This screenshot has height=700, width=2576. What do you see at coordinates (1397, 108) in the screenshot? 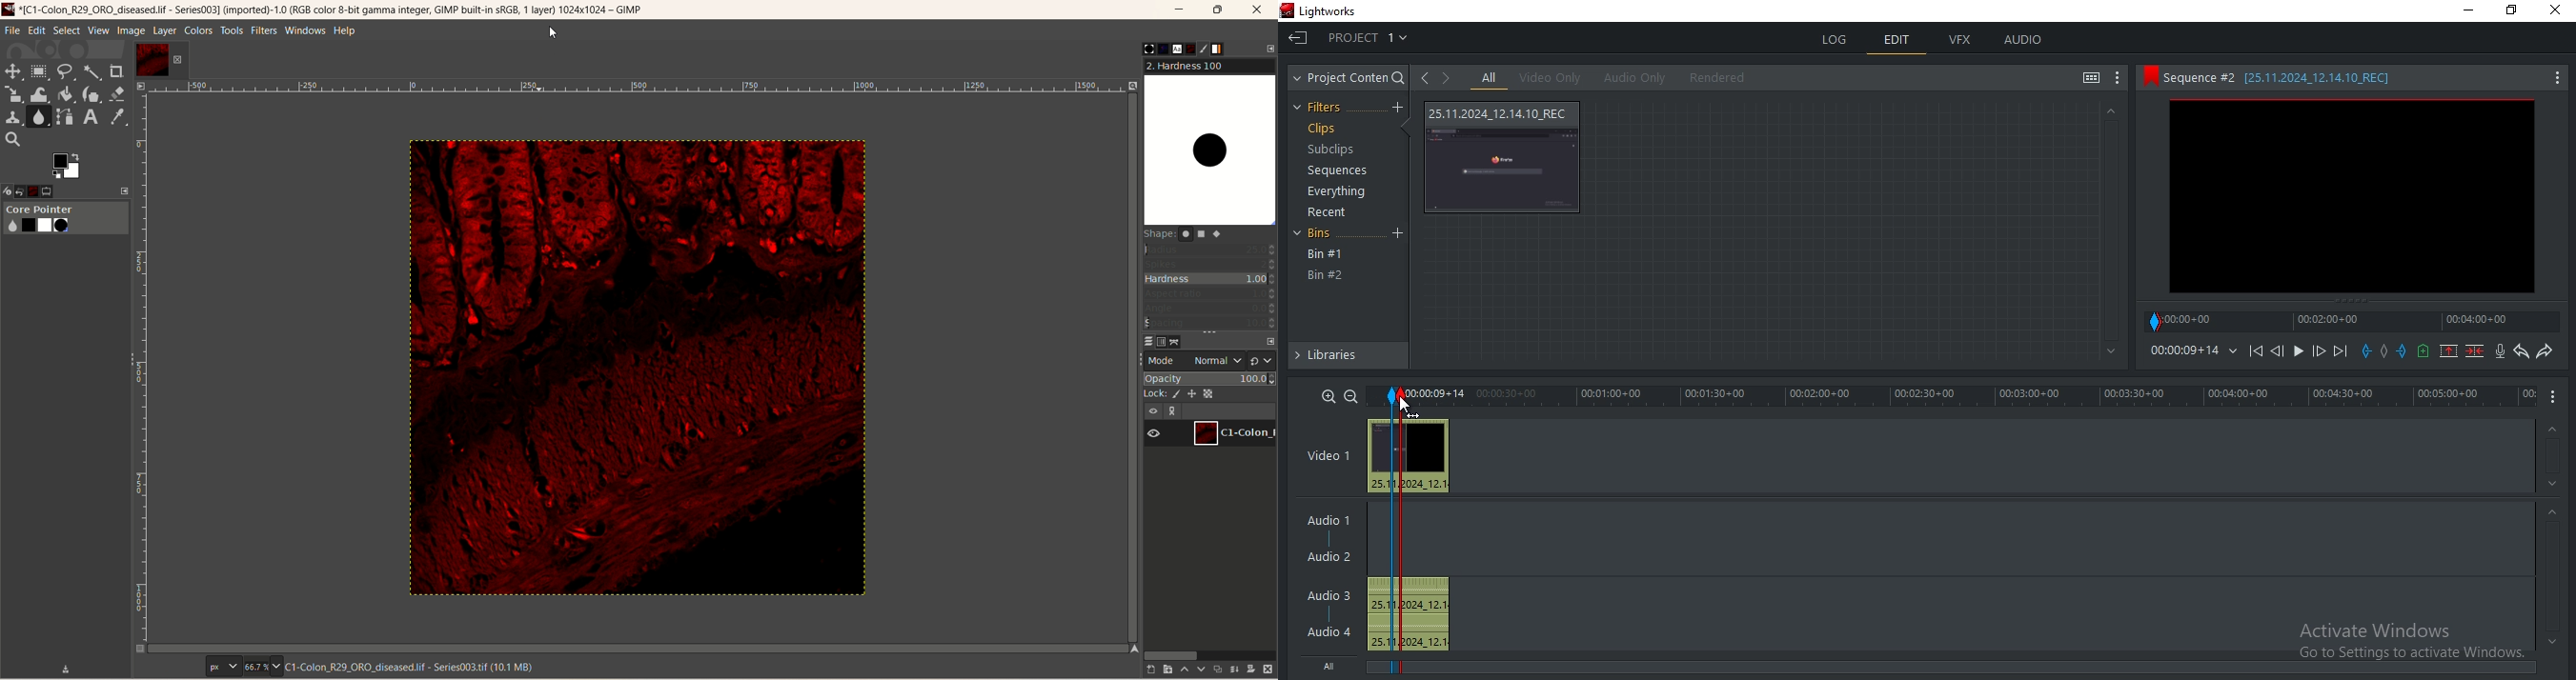
I see `create a filter` at bounding box center [1397, 108].